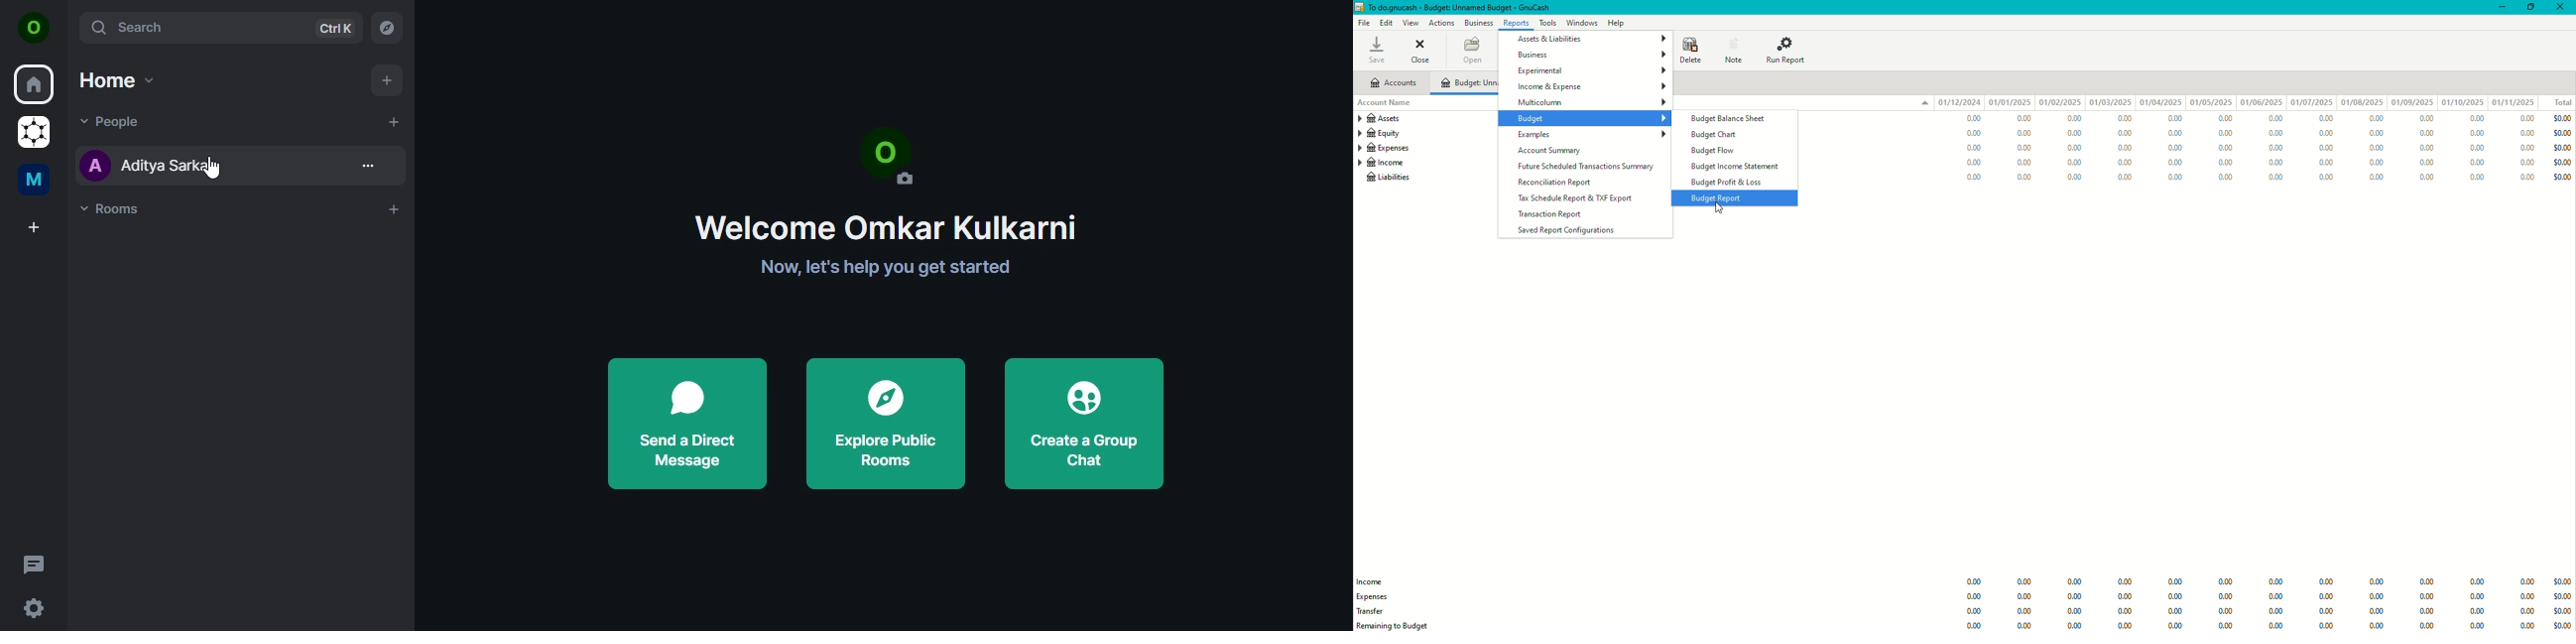 The height and width of the screenshot is (644, 2576). I want to click on 0.00, so click(2074, 596).